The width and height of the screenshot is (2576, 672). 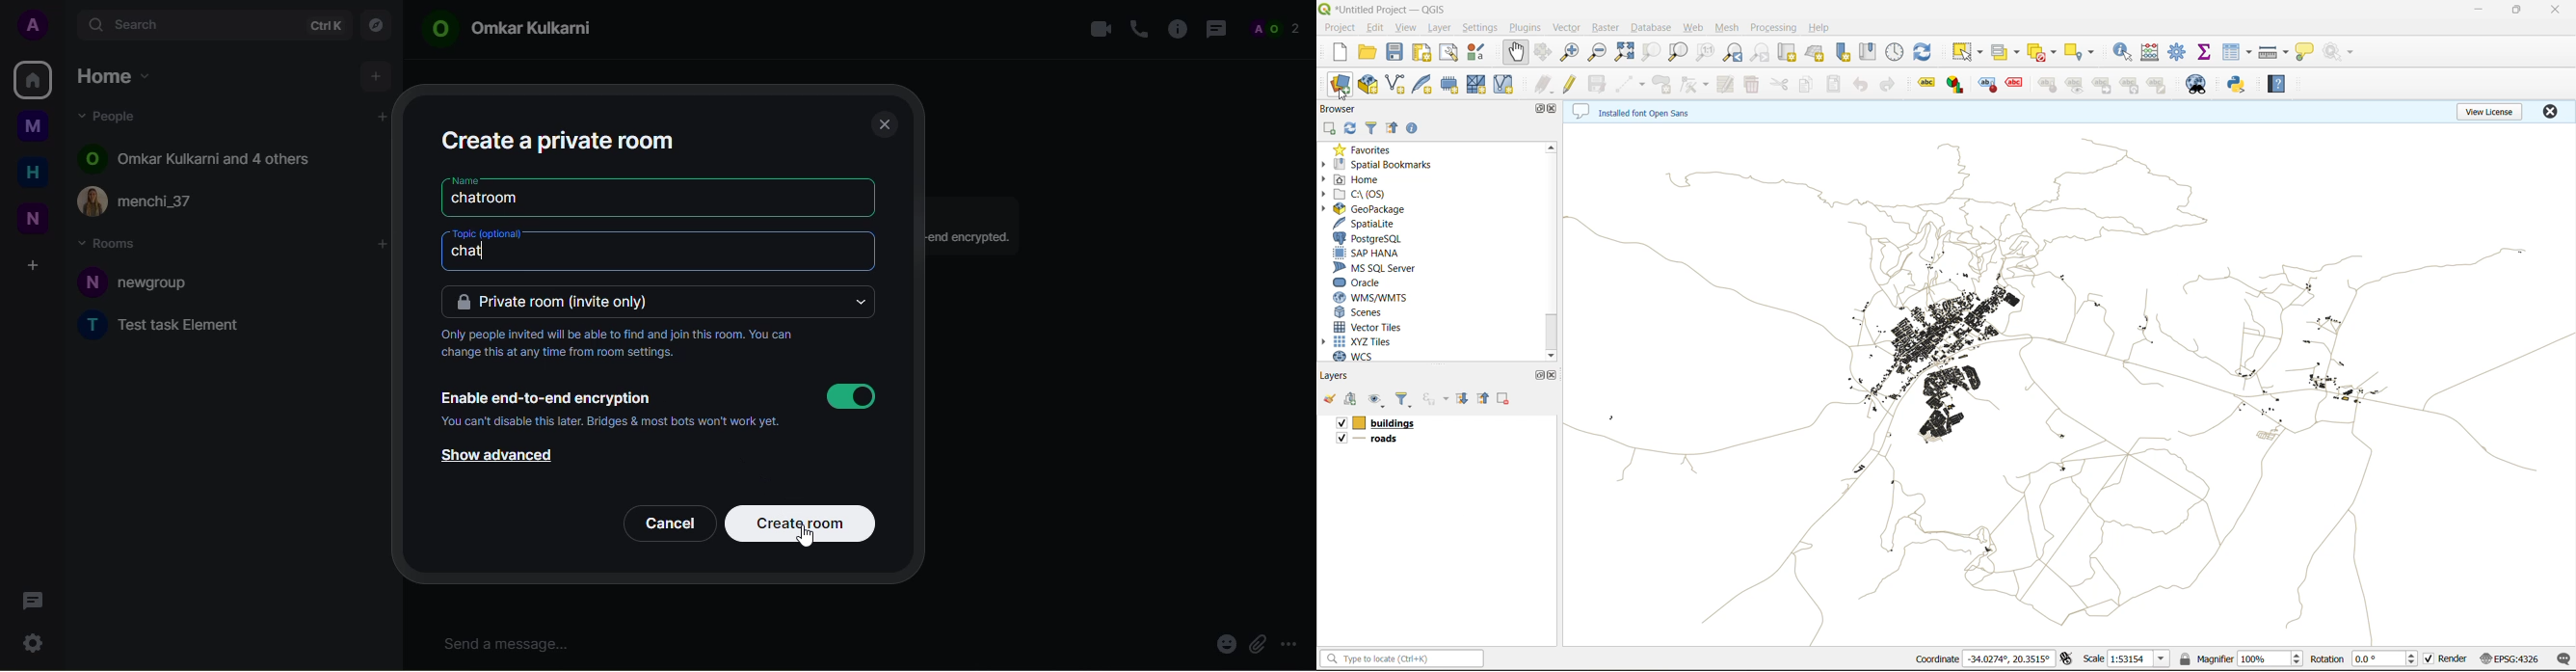 What do you see at coordinates (973, 238) in the screenshot?
I see `info` at bounding box center [973, 238].